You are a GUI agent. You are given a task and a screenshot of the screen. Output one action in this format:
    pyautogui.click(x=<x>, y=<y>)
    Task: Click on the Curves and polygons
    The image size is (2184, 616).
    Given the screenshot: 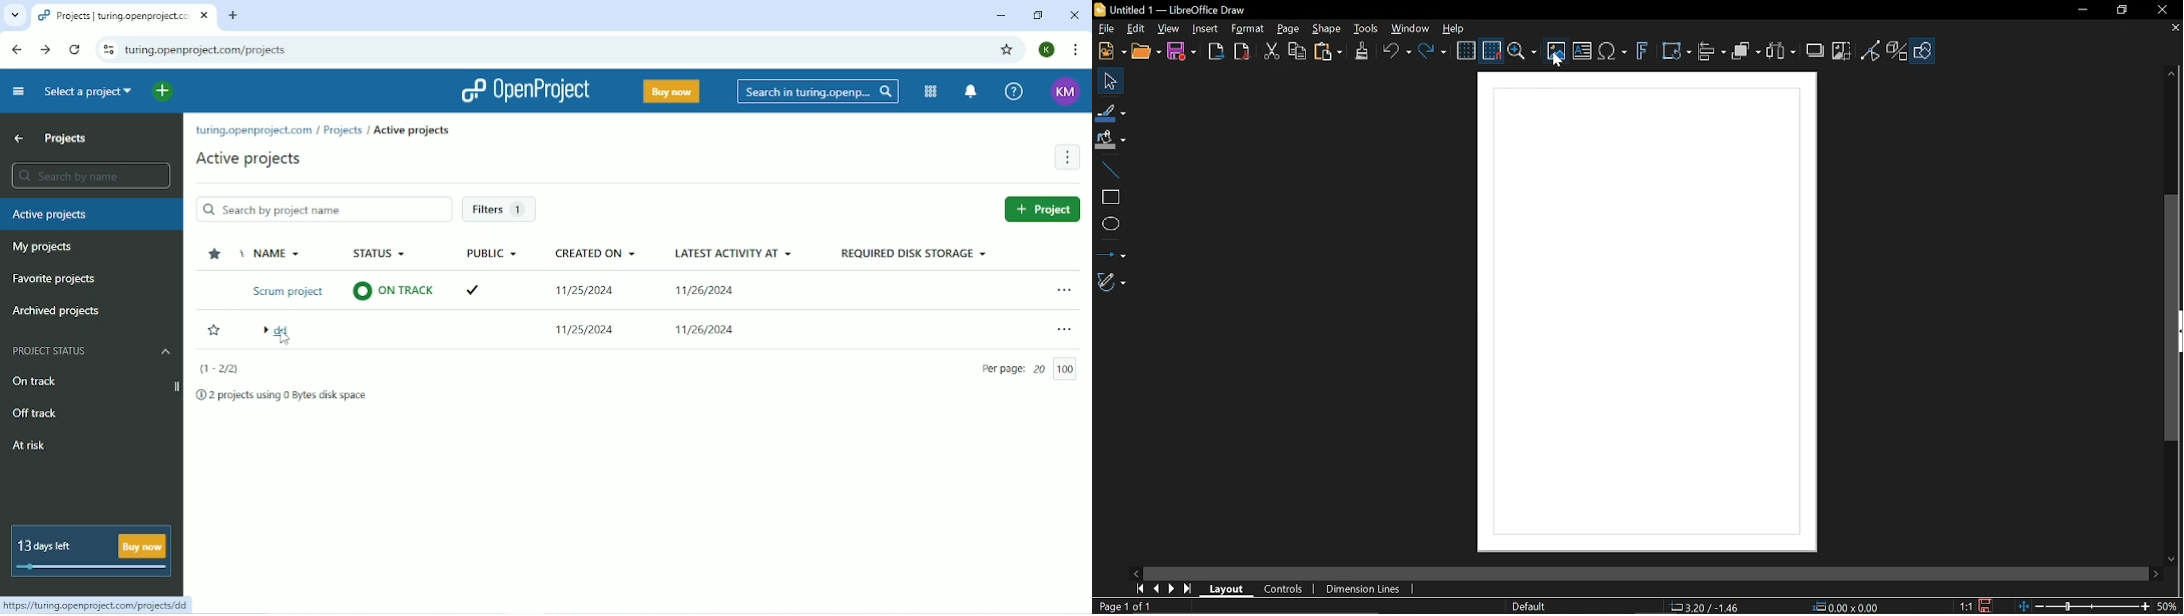 What is the action you would take?
    pyautogui.click(x=1112, y=282)
    